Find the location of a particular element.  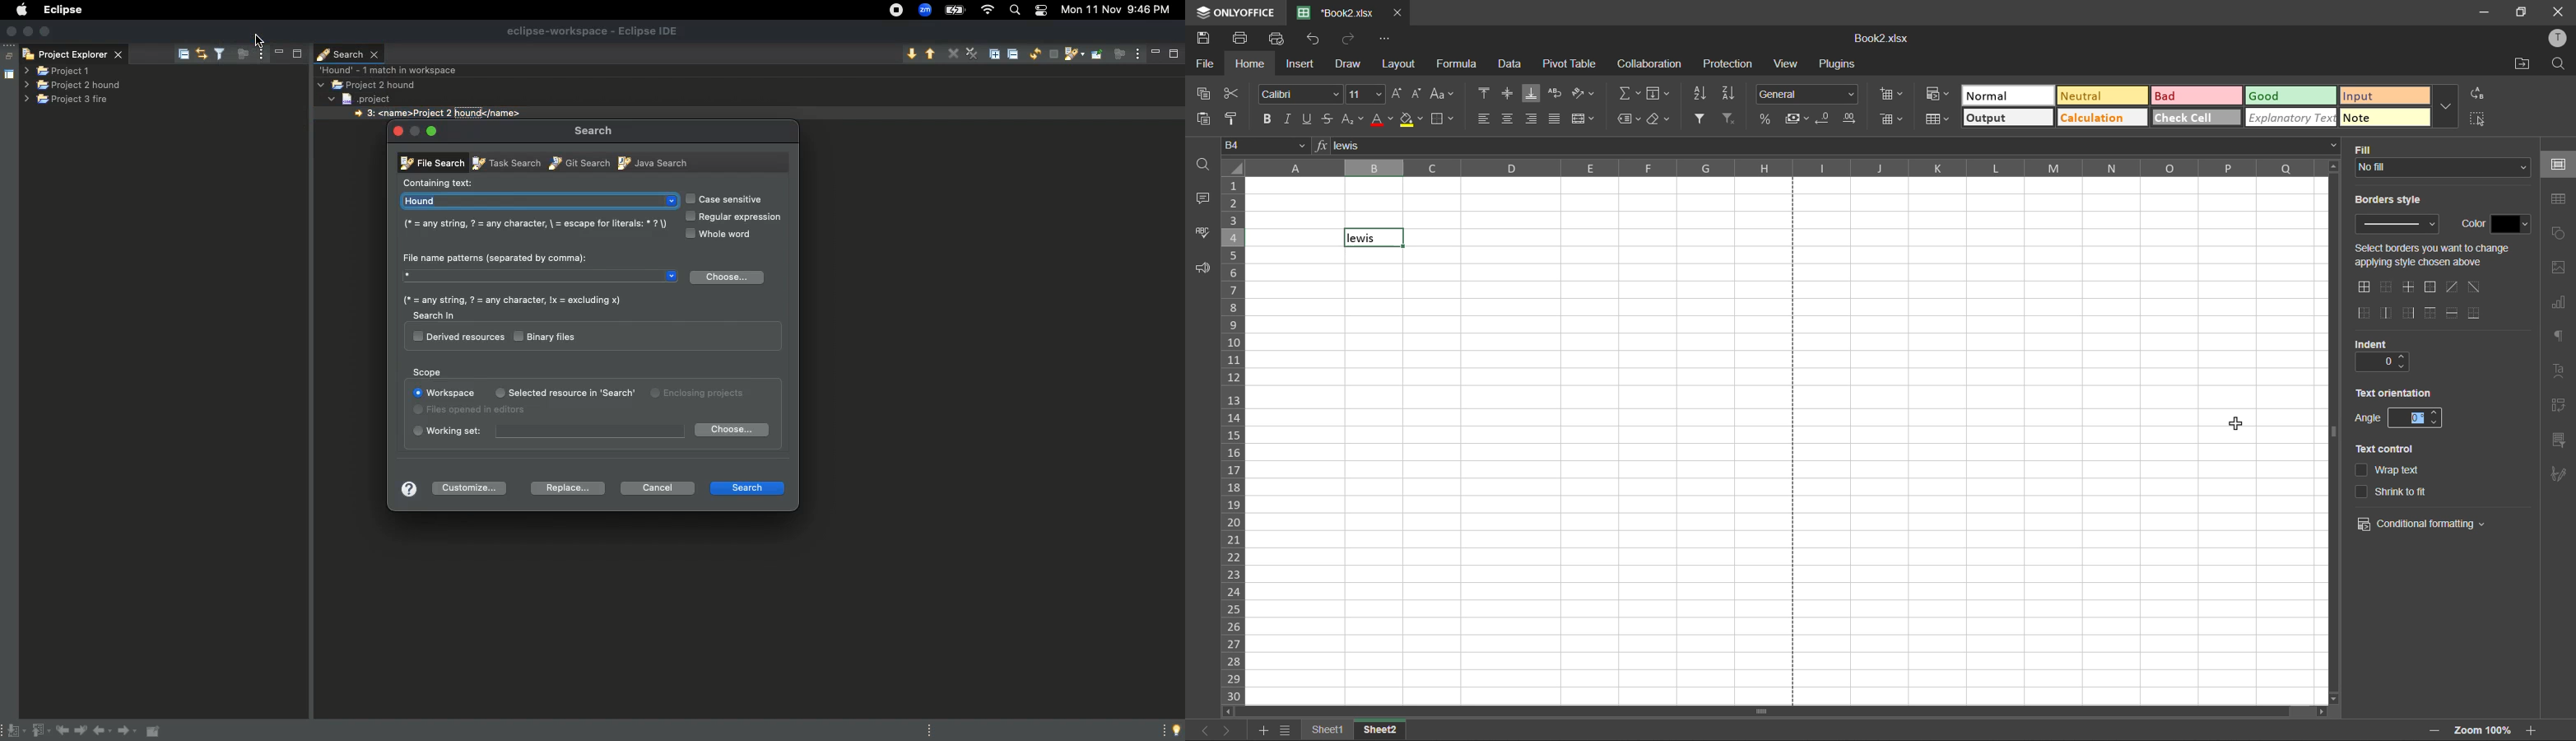

fill color is located at coordinates (1412, 121).